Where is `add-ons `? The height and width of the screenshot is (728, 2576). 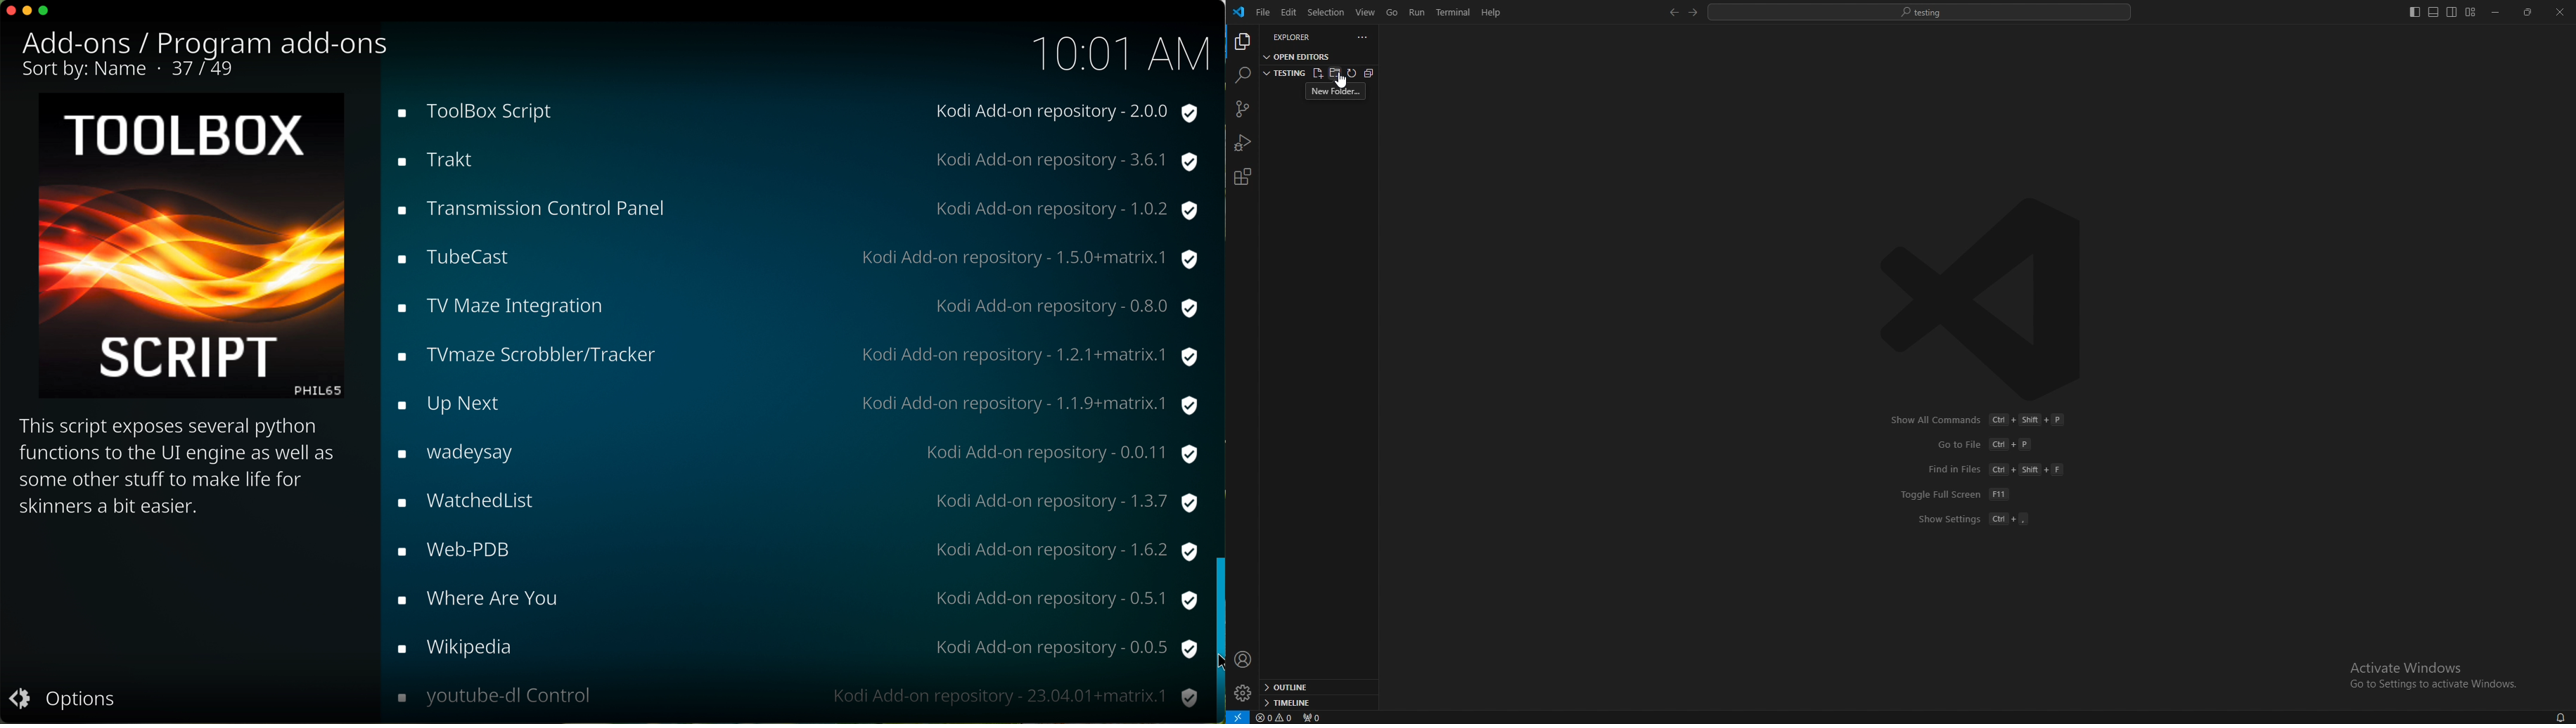 add-ons  is located at coordinates (88, 43).